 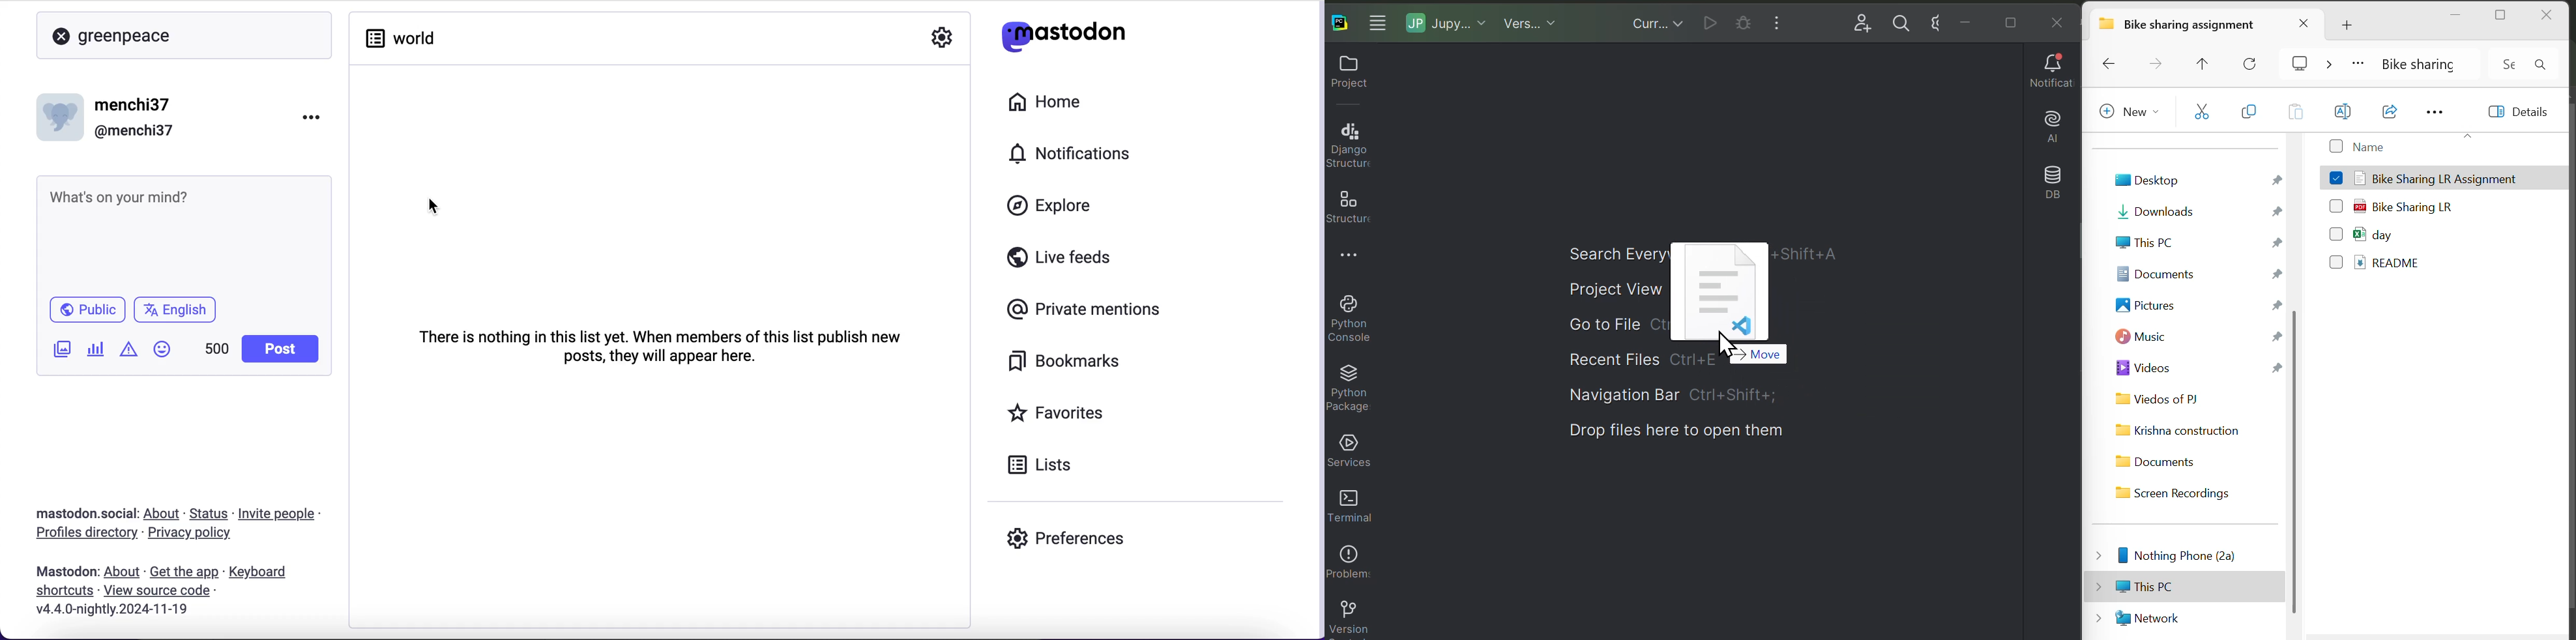 What do you see at coordinates (2336, 202) in the screenshot?
I see `checkbox` at bounding box center [2336, 202].